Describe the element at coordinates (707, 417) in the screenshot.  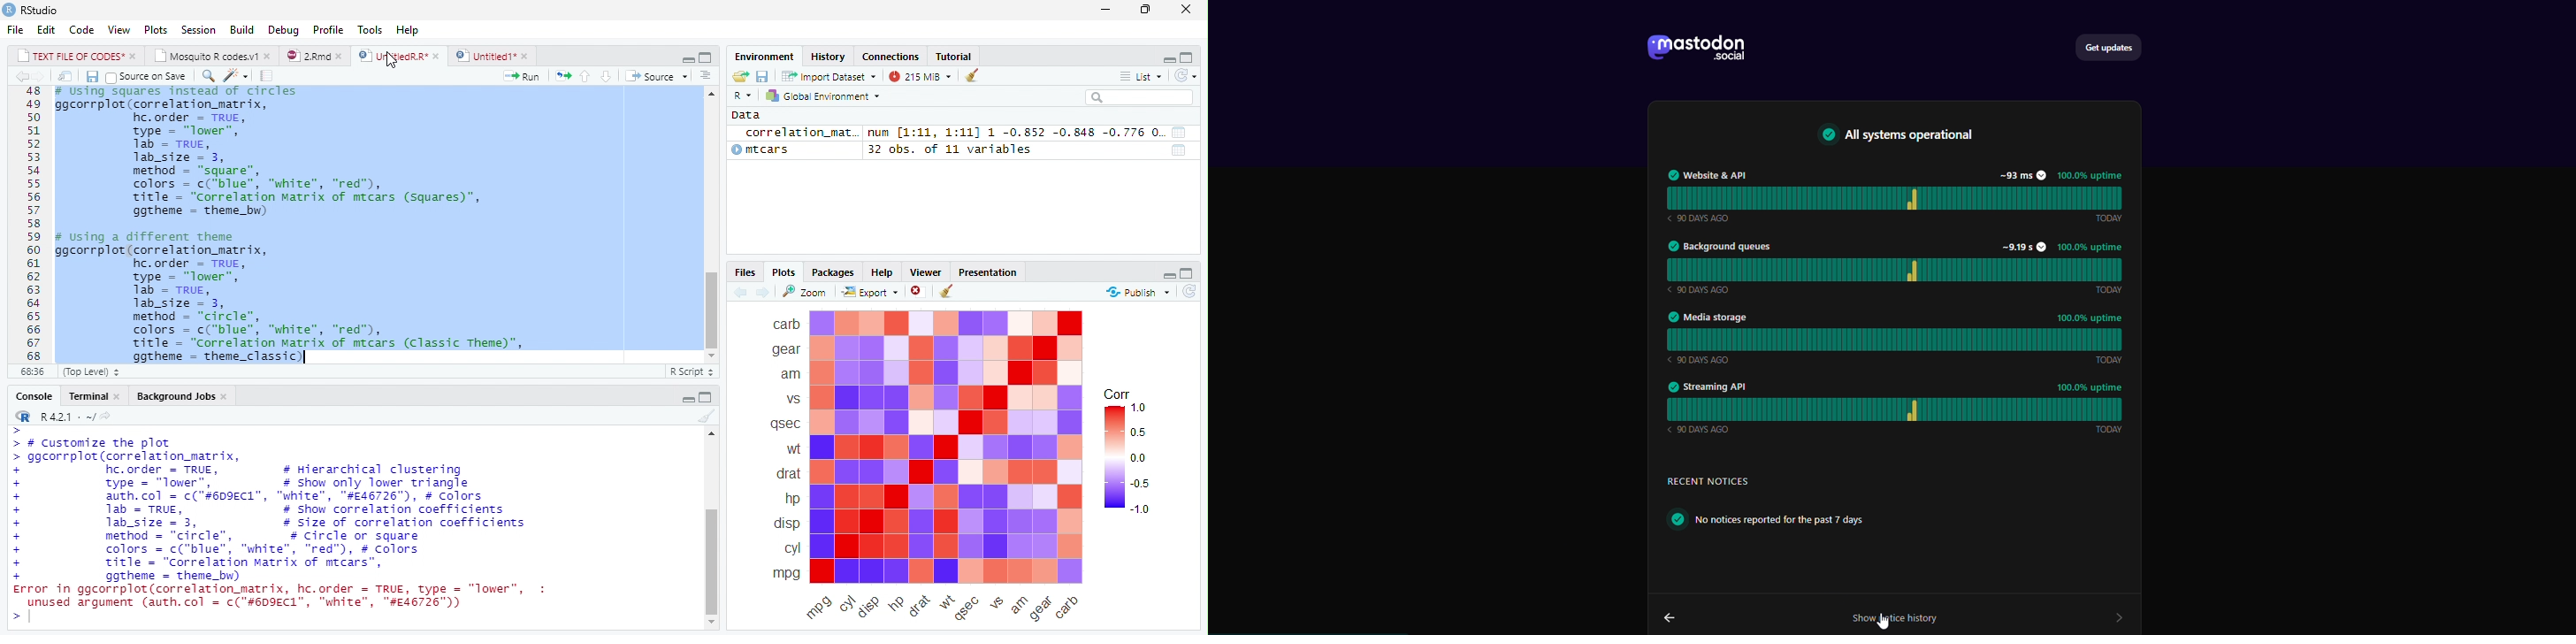
I see `clear console` at that location.